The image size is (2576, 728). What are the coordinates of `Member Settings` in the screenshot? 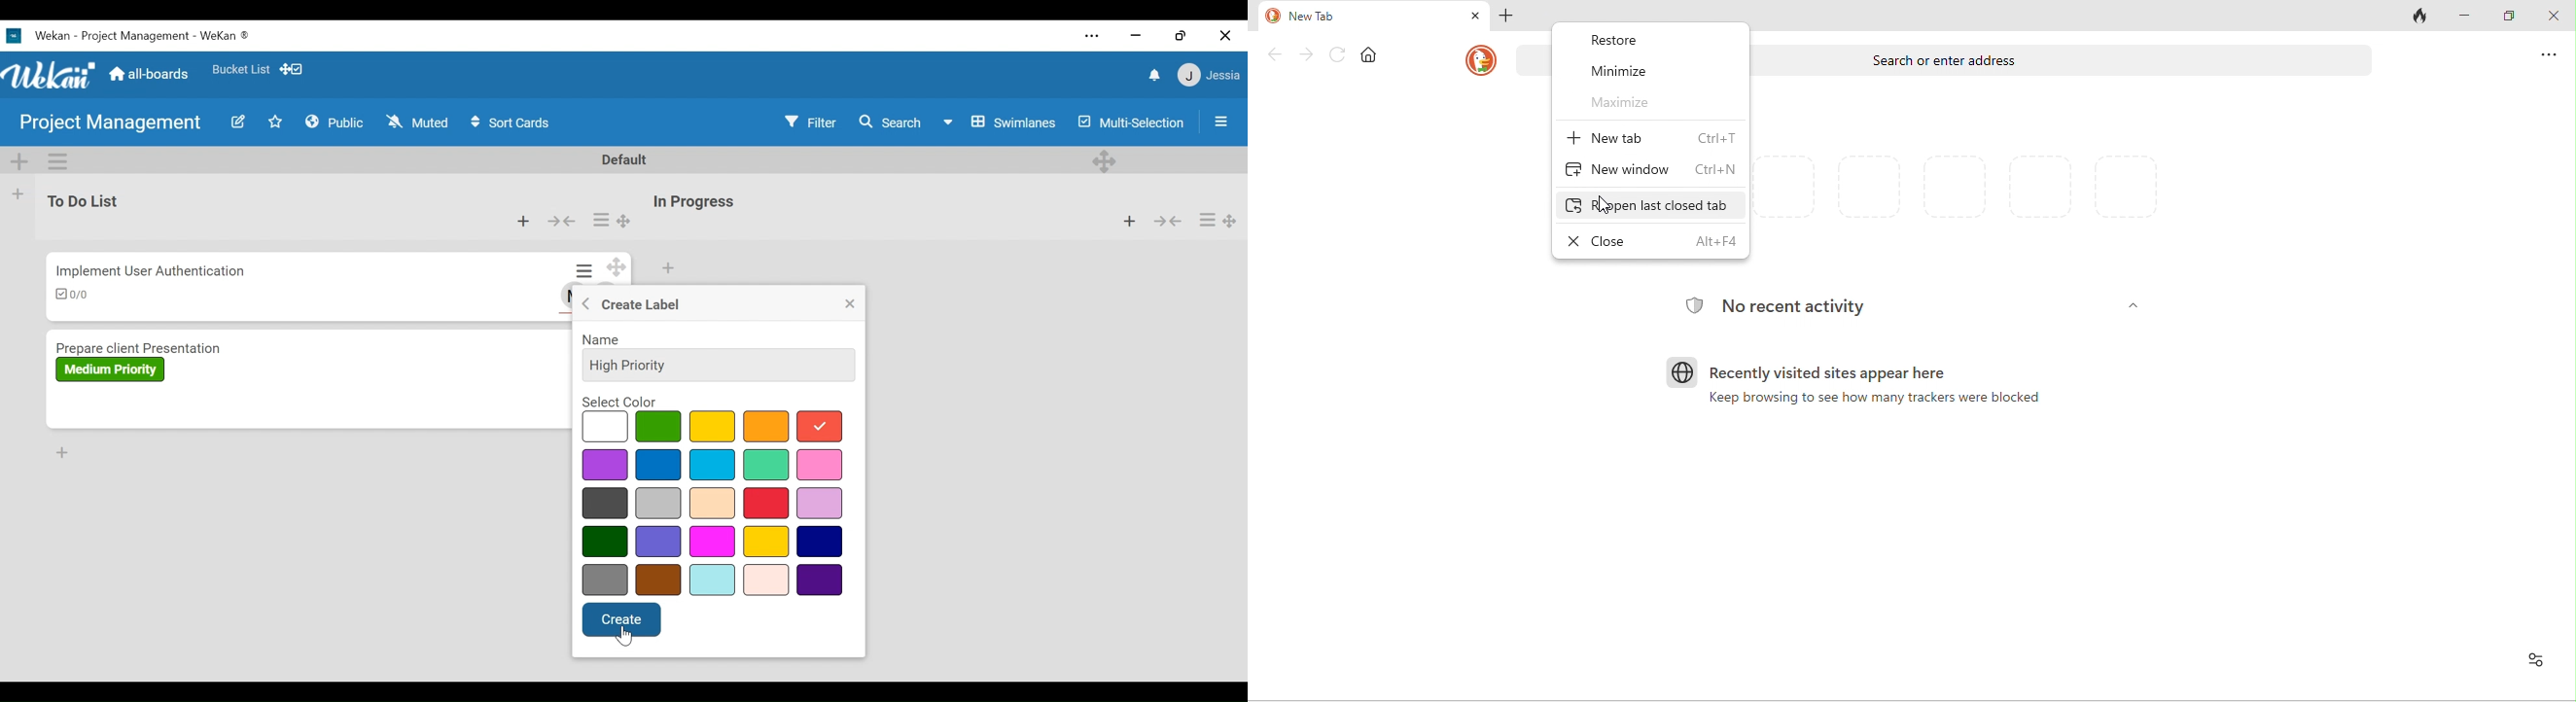 It's located at (1210, 75).